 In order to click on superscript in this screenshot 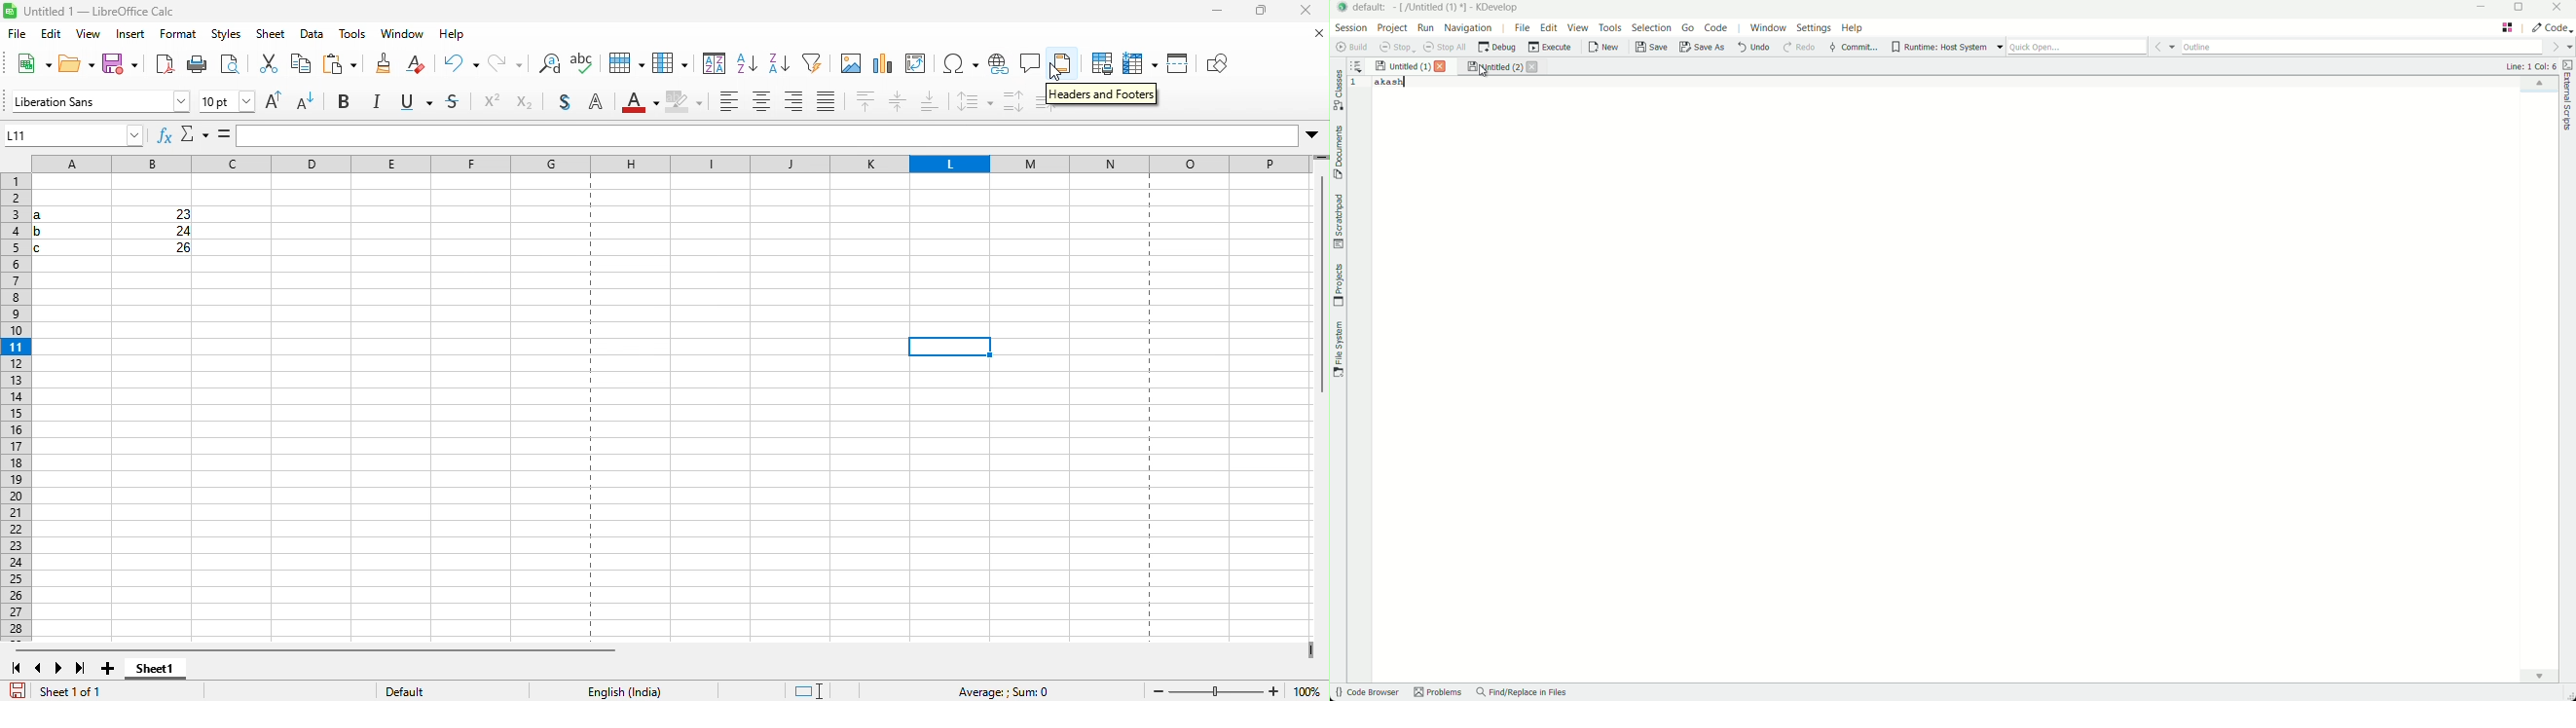, I will do `click(493, 102)`.